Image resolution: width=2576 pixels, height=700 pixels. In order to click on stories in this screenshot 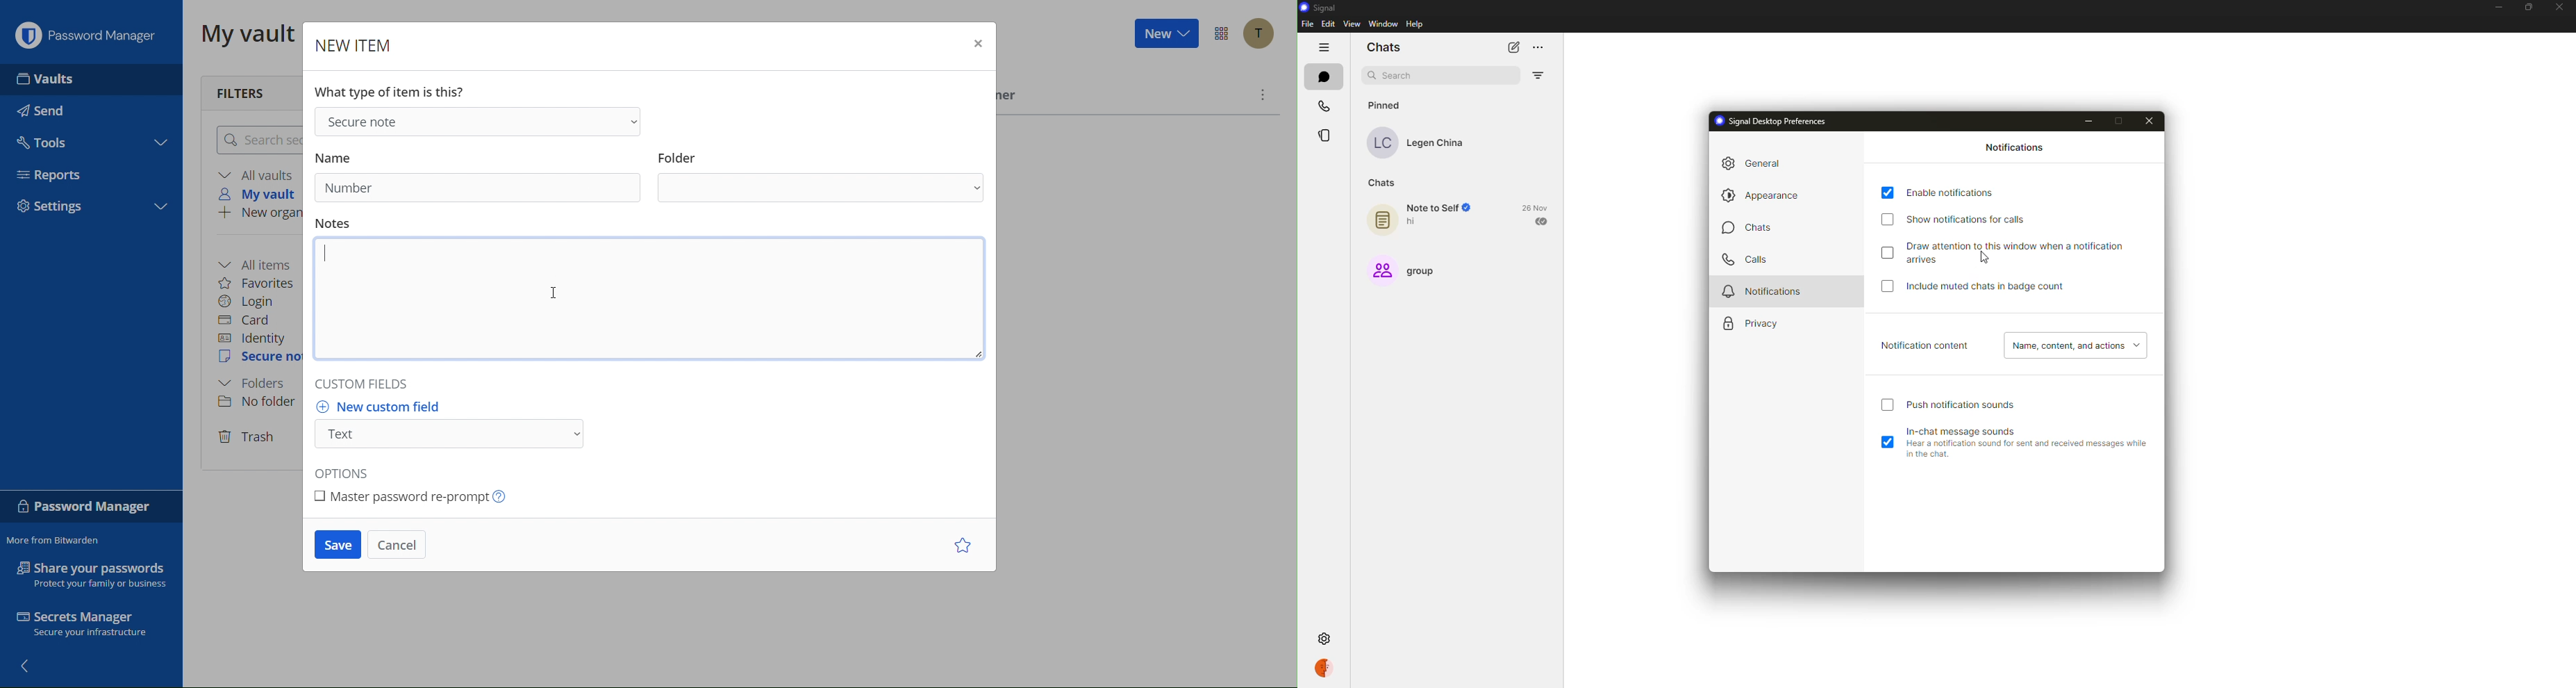, I will do `click(1324, 133)`.